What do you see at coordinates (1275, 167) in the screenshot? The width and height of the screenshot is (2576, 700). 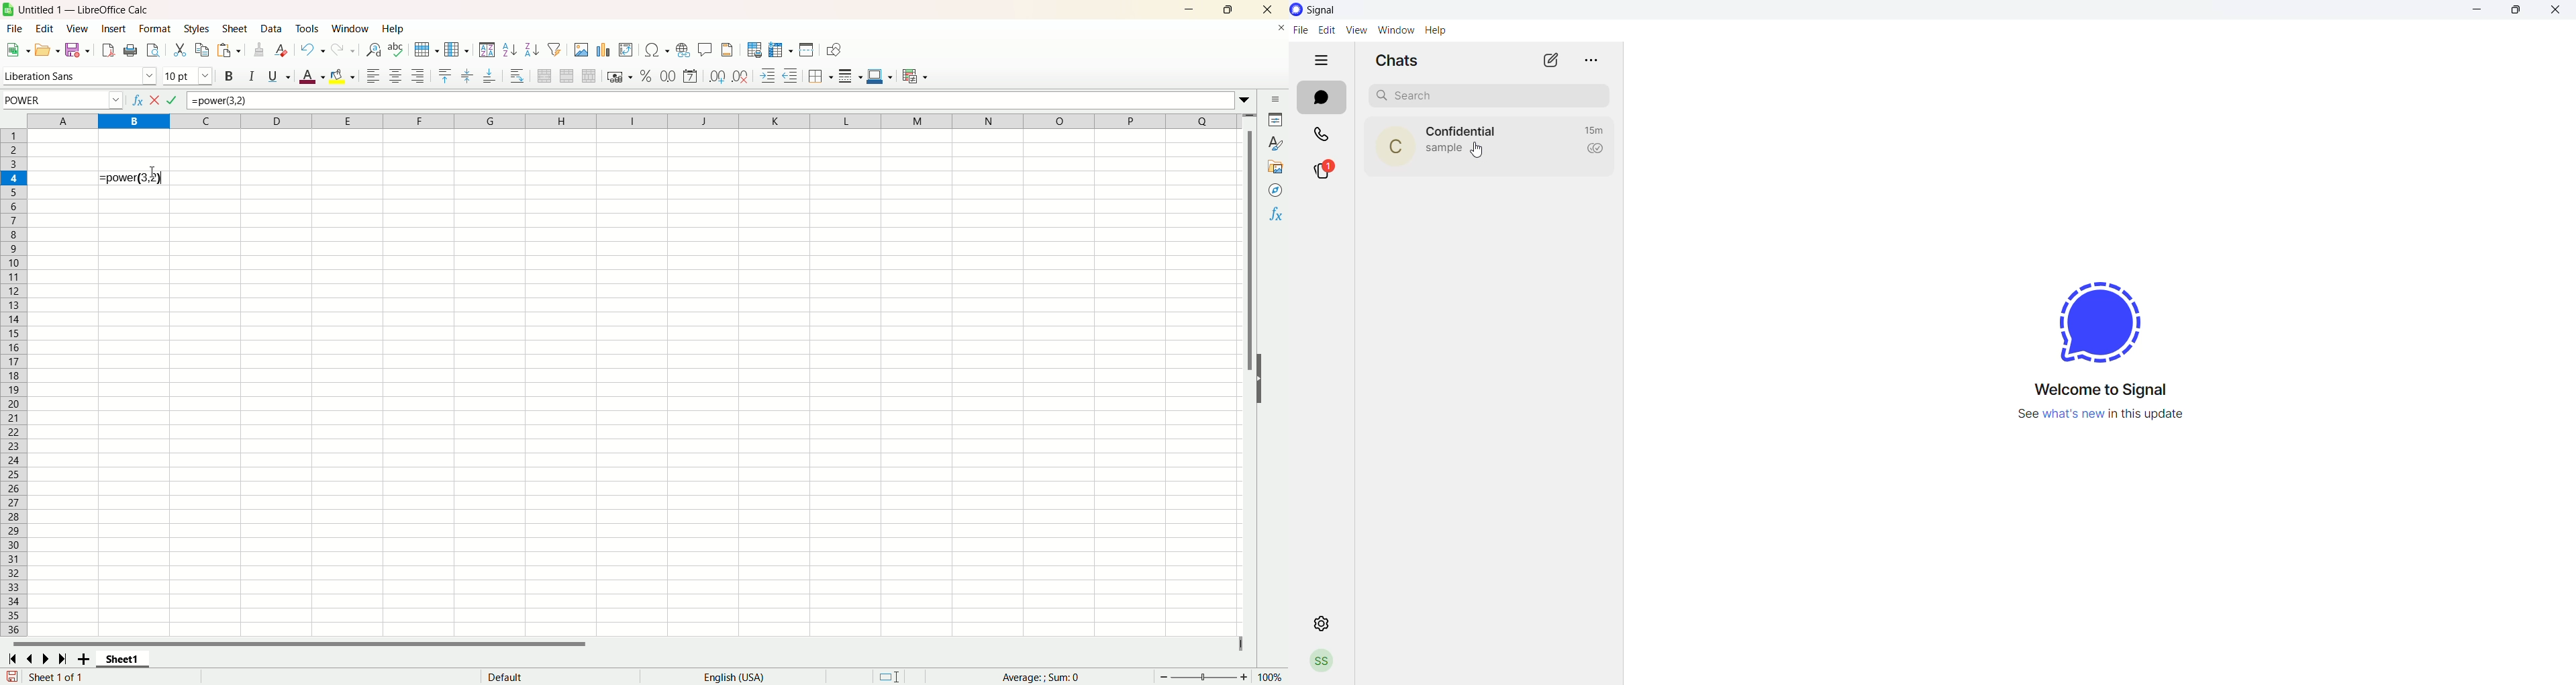 I see `gallery` at bounding box center [1275, 167].